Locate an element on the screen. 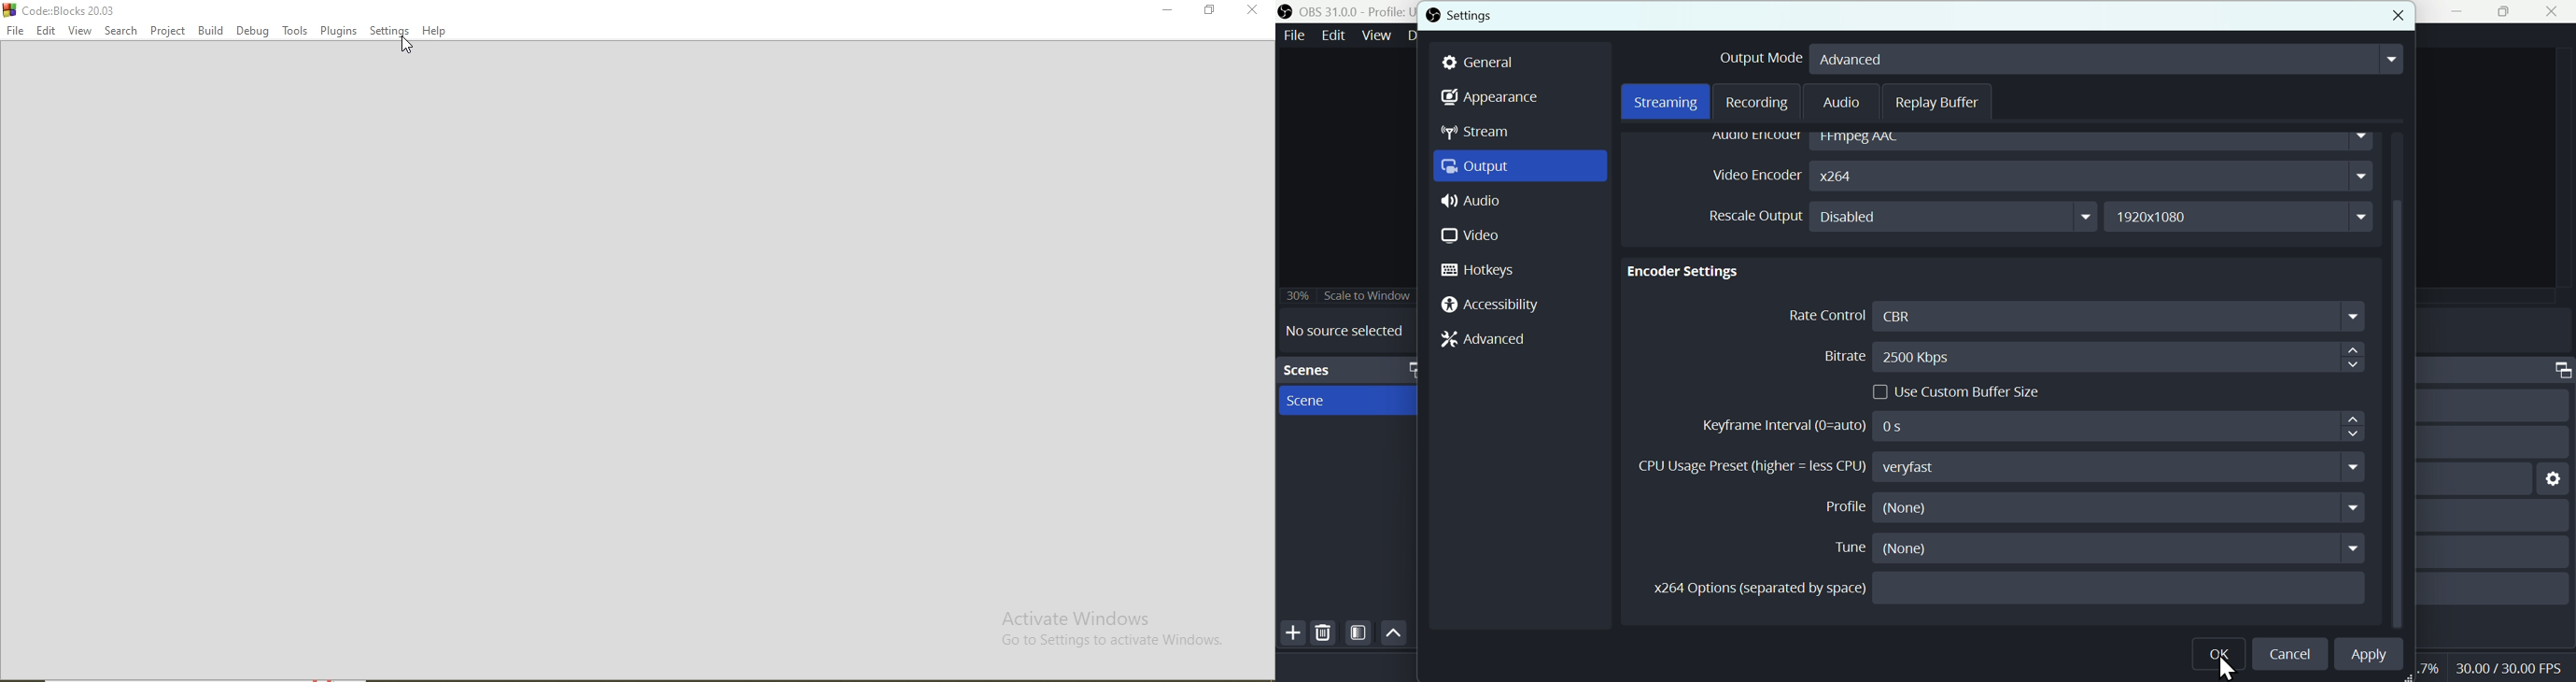  stream is located at coordinates (1477, 131).